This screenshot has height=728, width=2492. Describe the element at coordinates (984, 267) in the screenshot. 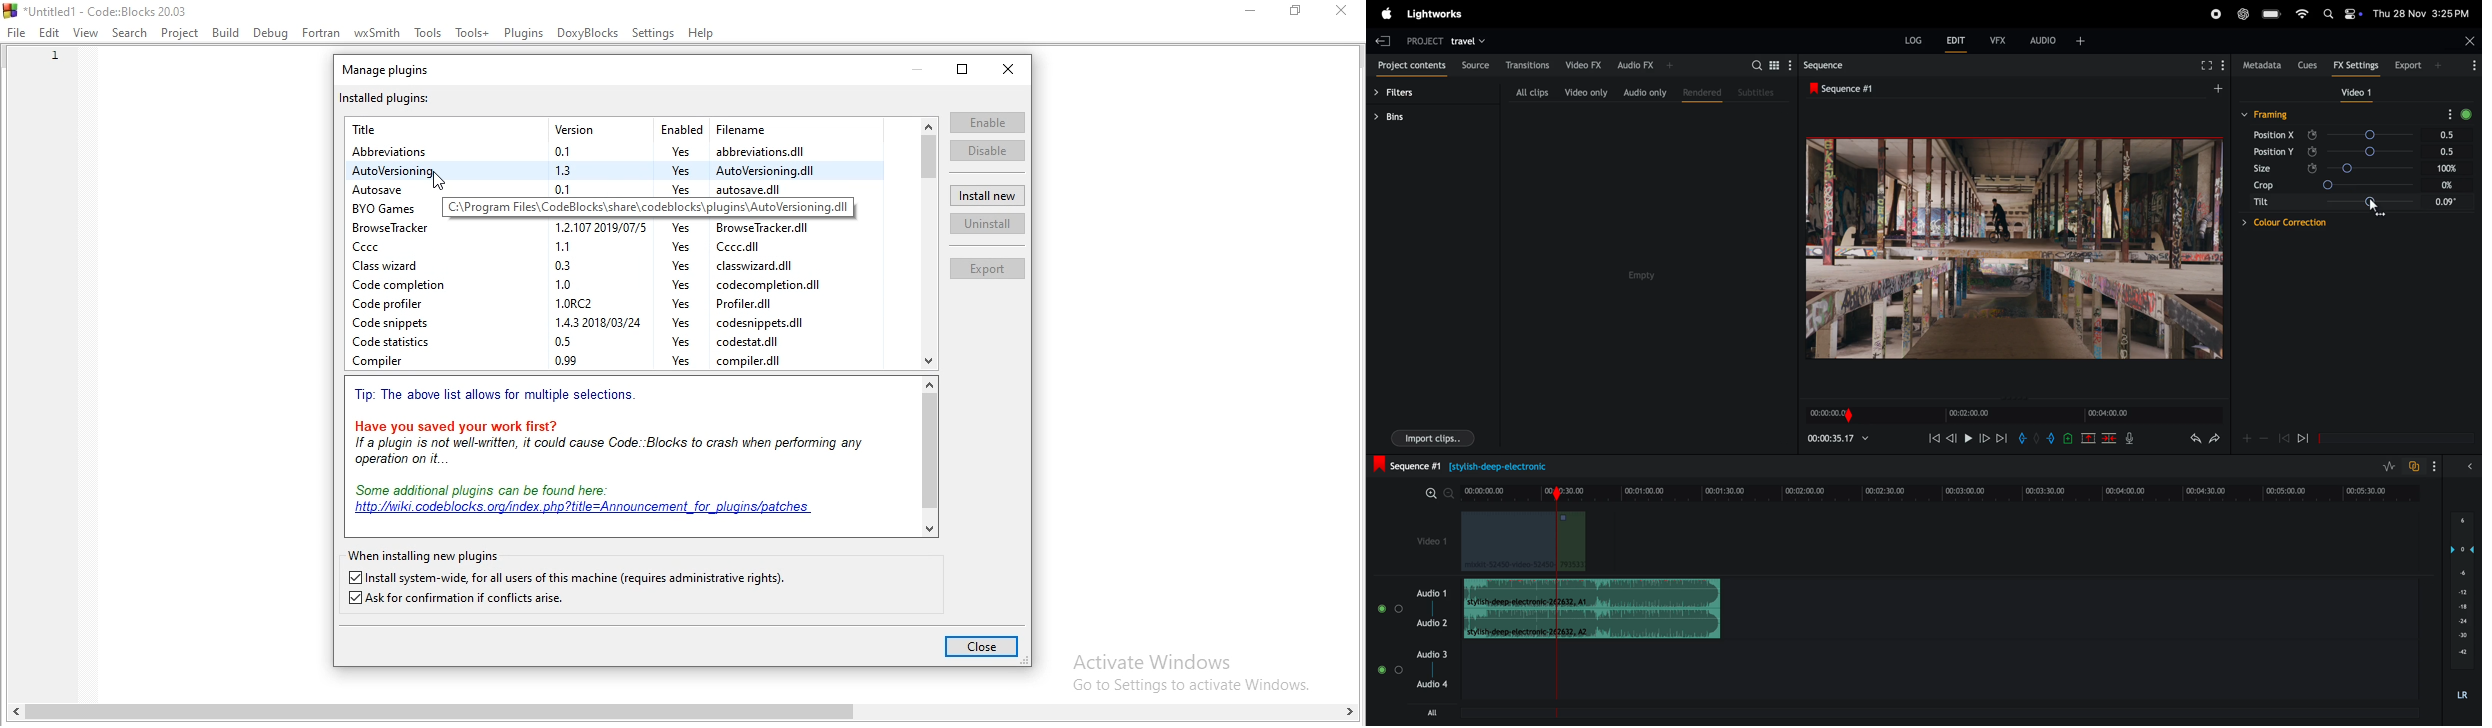

I see `Export` at that location.